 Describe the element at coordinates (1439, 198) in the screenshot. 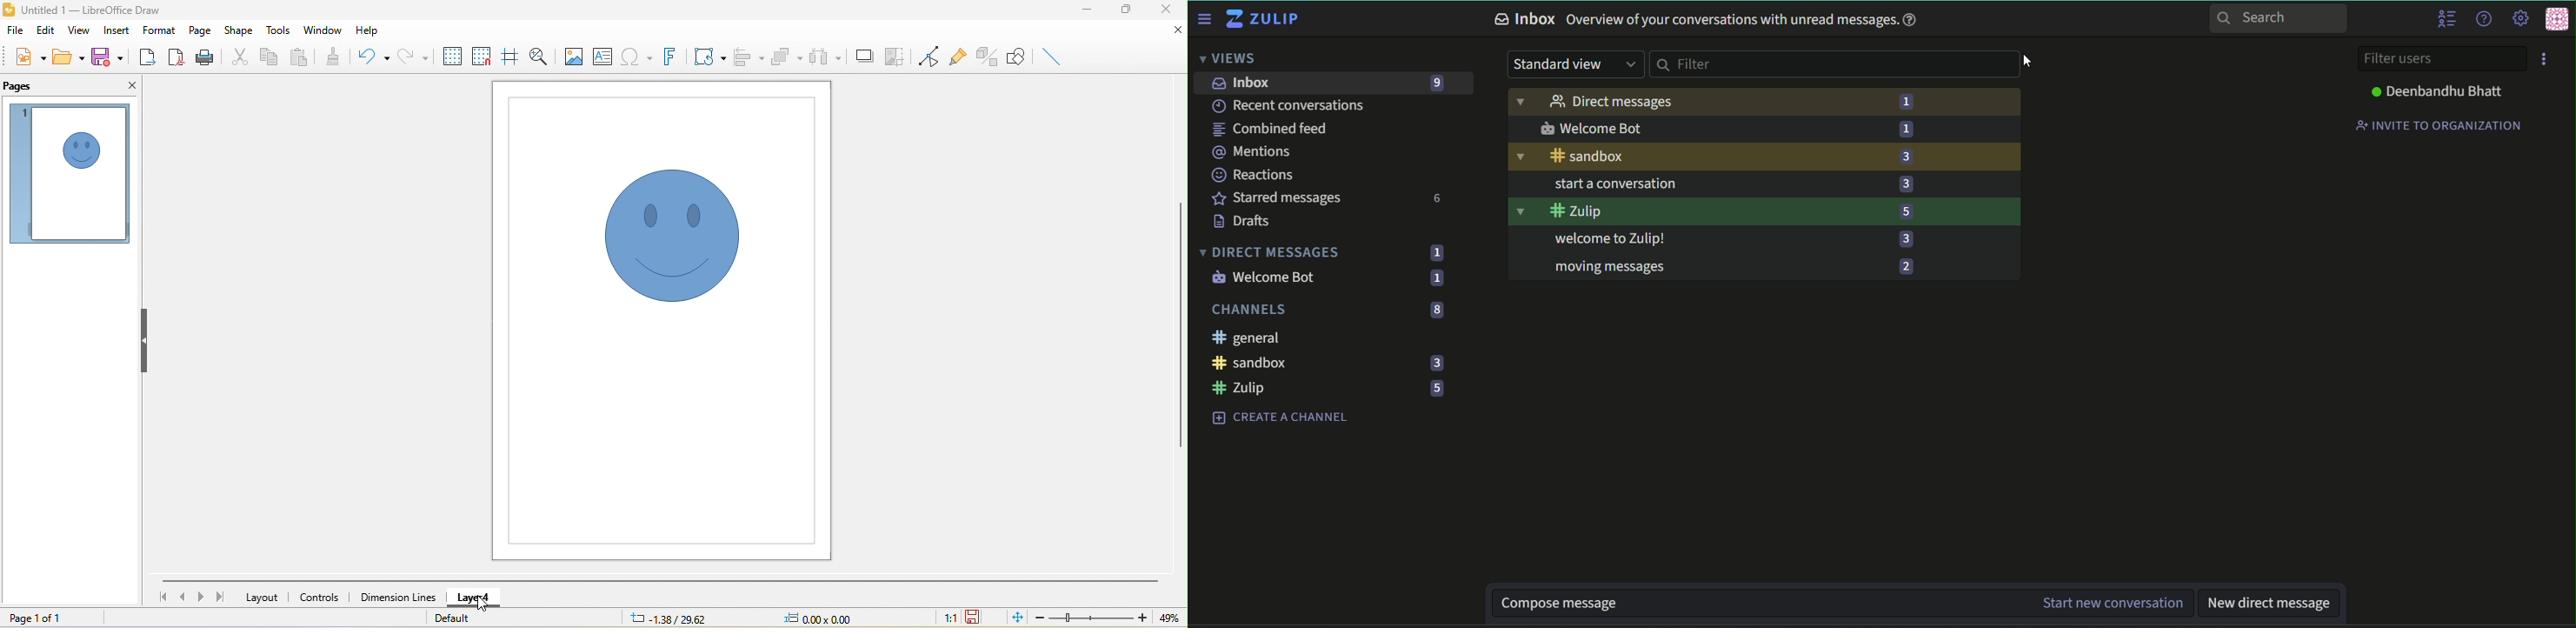

I see `numbers` at that location.